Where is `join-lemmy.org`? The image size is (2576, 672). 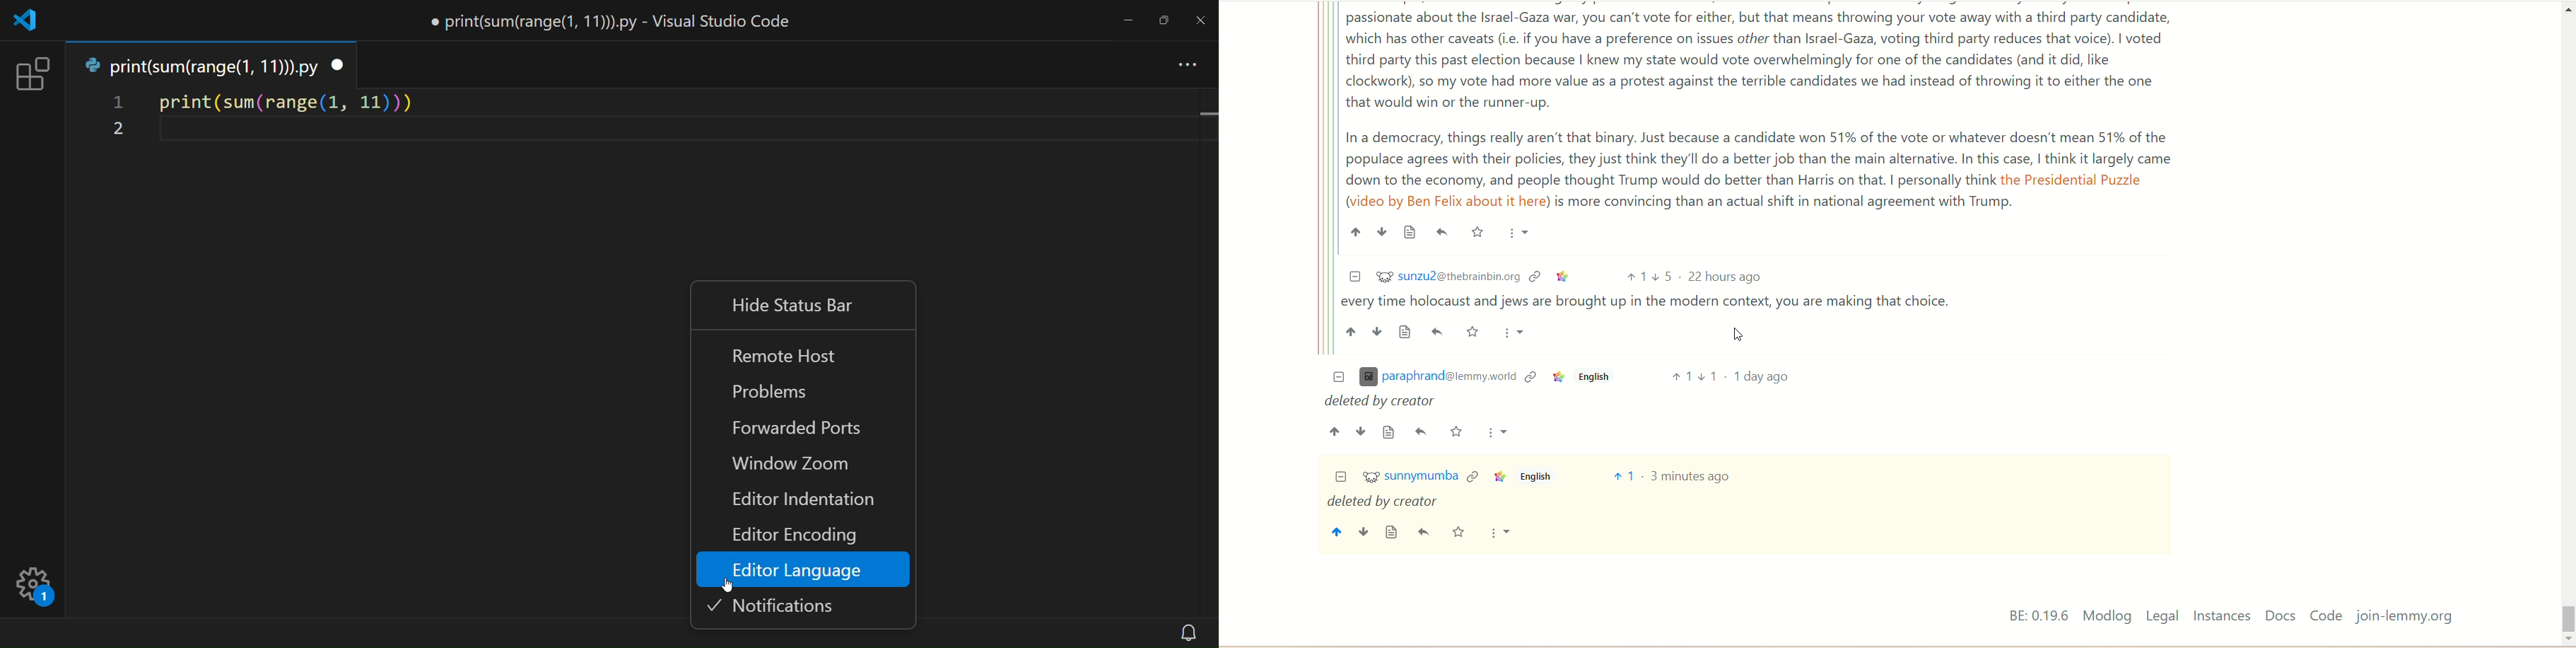 join-lemmy.org is located at coordinates (2404, 617).